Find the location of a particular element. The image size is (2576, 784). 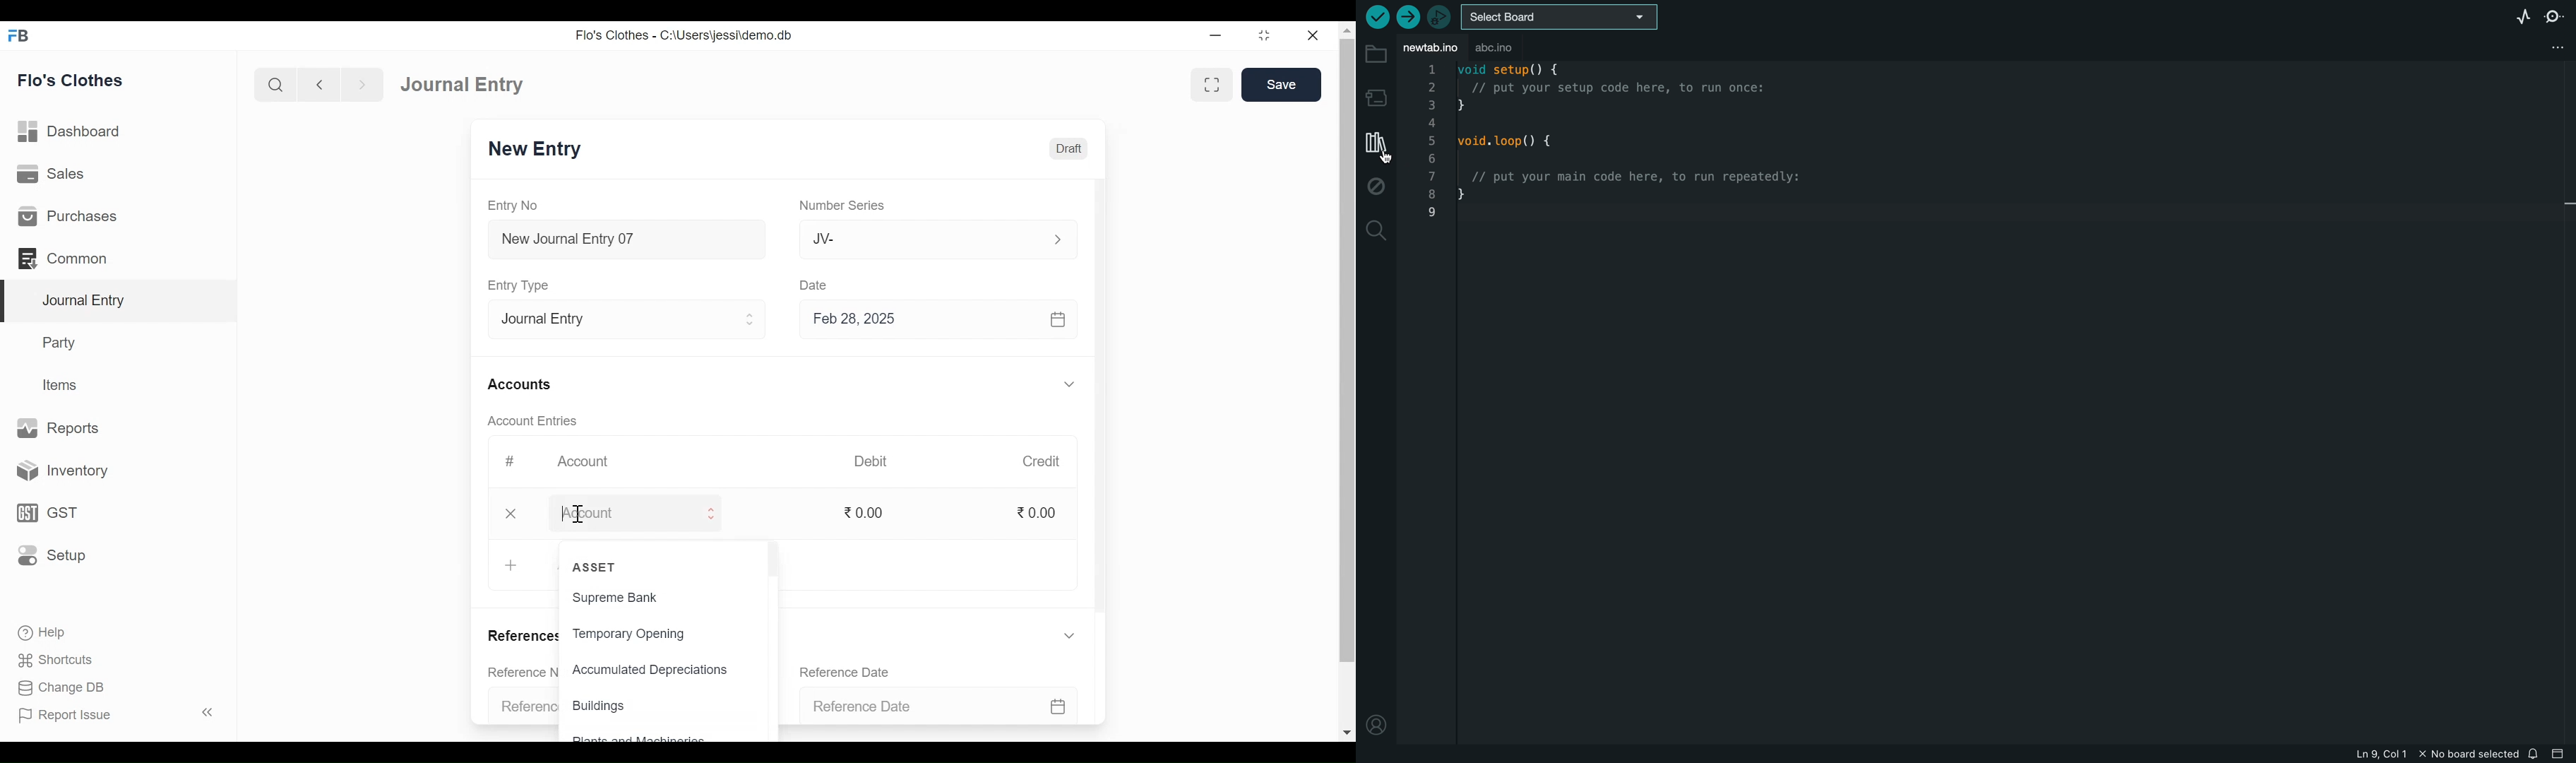

Reference Date is located at coordinates (853, 671).